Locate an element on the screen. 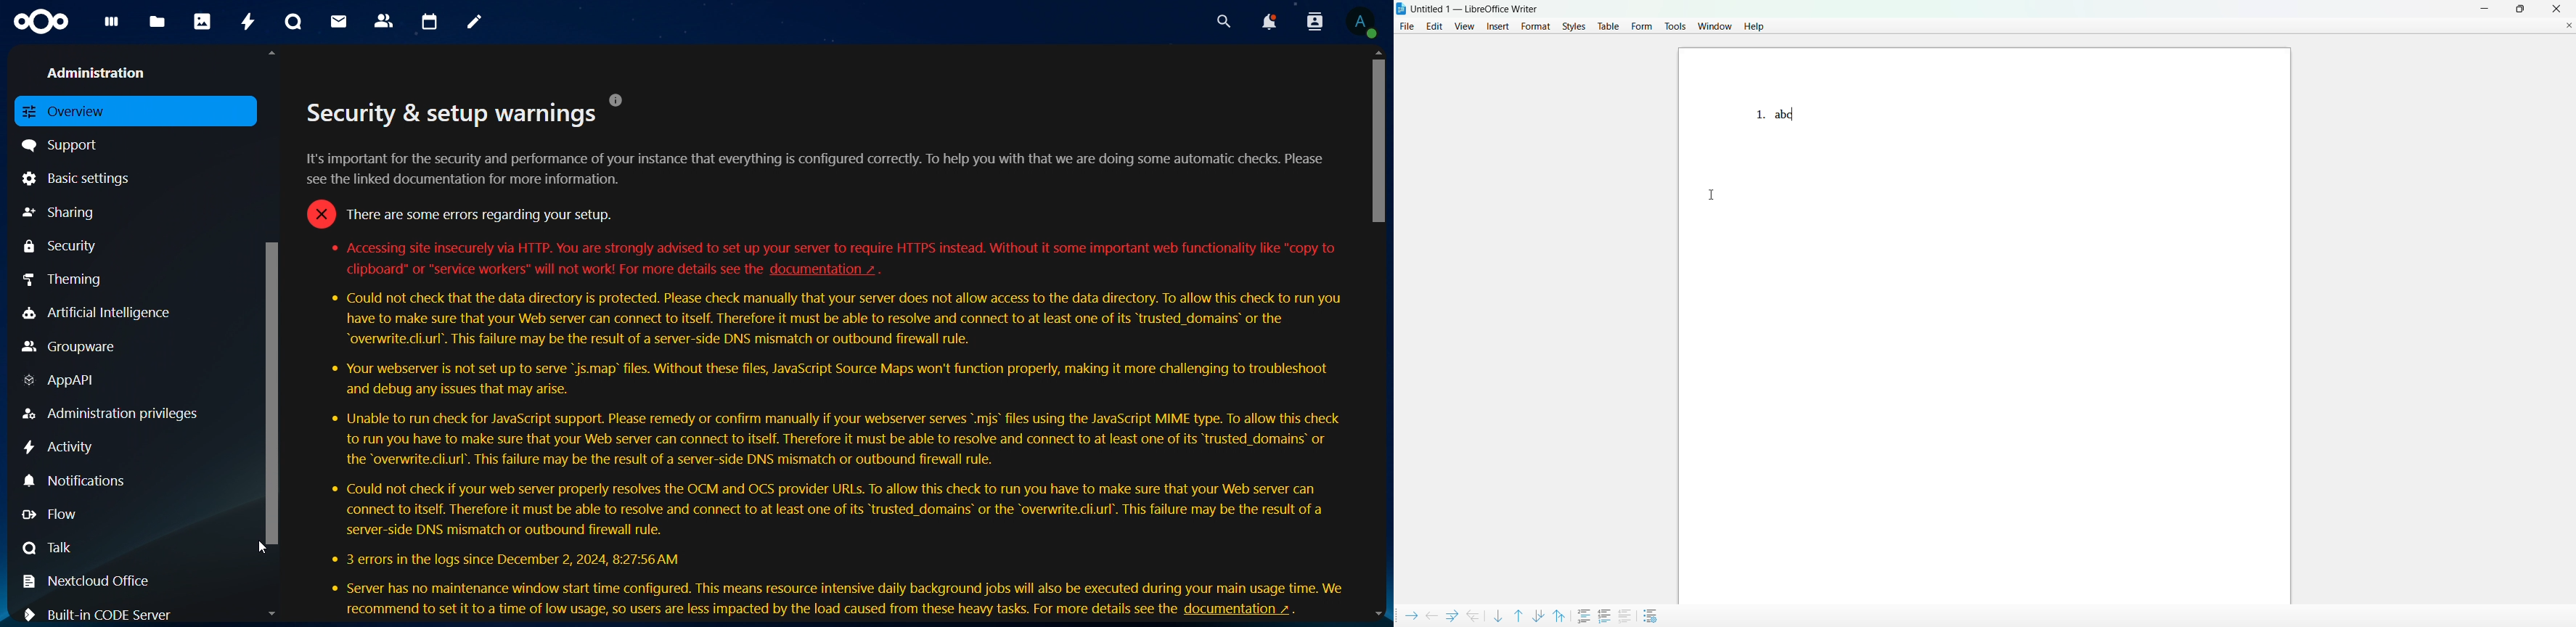 The height and width of the screenshot is (644, 2576). close document is located at coordinates (2570, 25).